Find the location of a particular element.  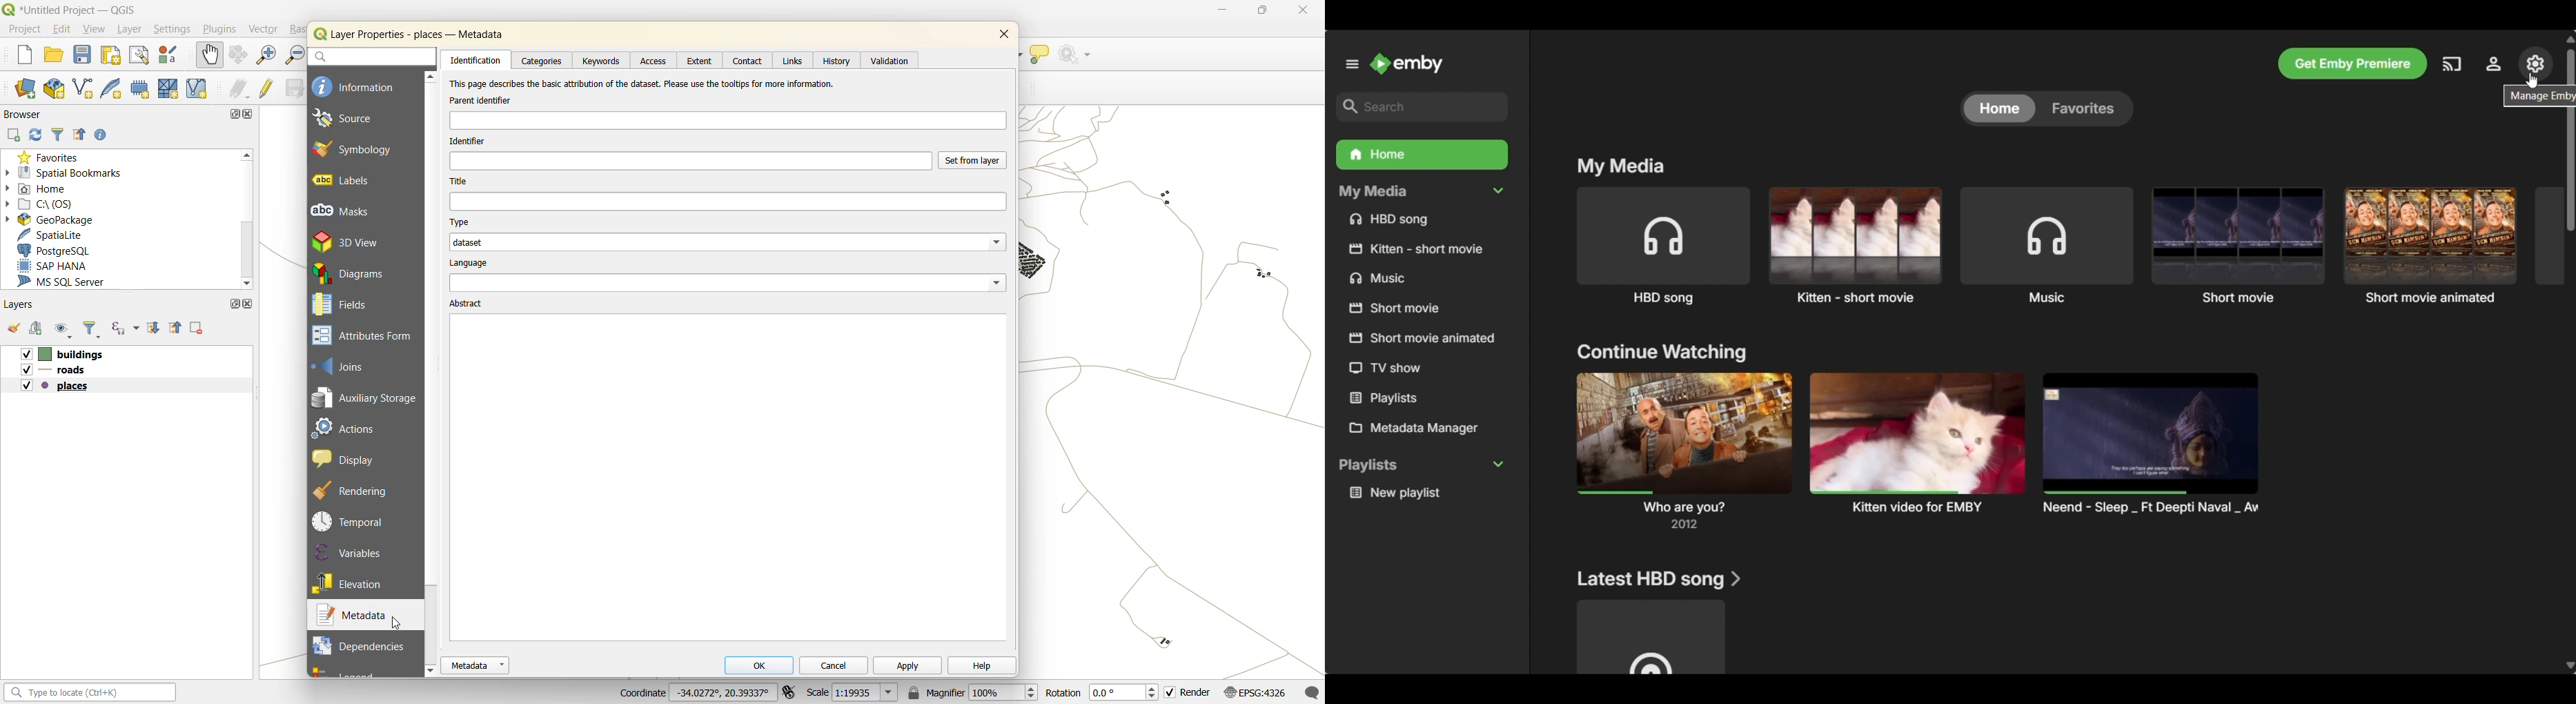

open is located at coordinates (56, 57).